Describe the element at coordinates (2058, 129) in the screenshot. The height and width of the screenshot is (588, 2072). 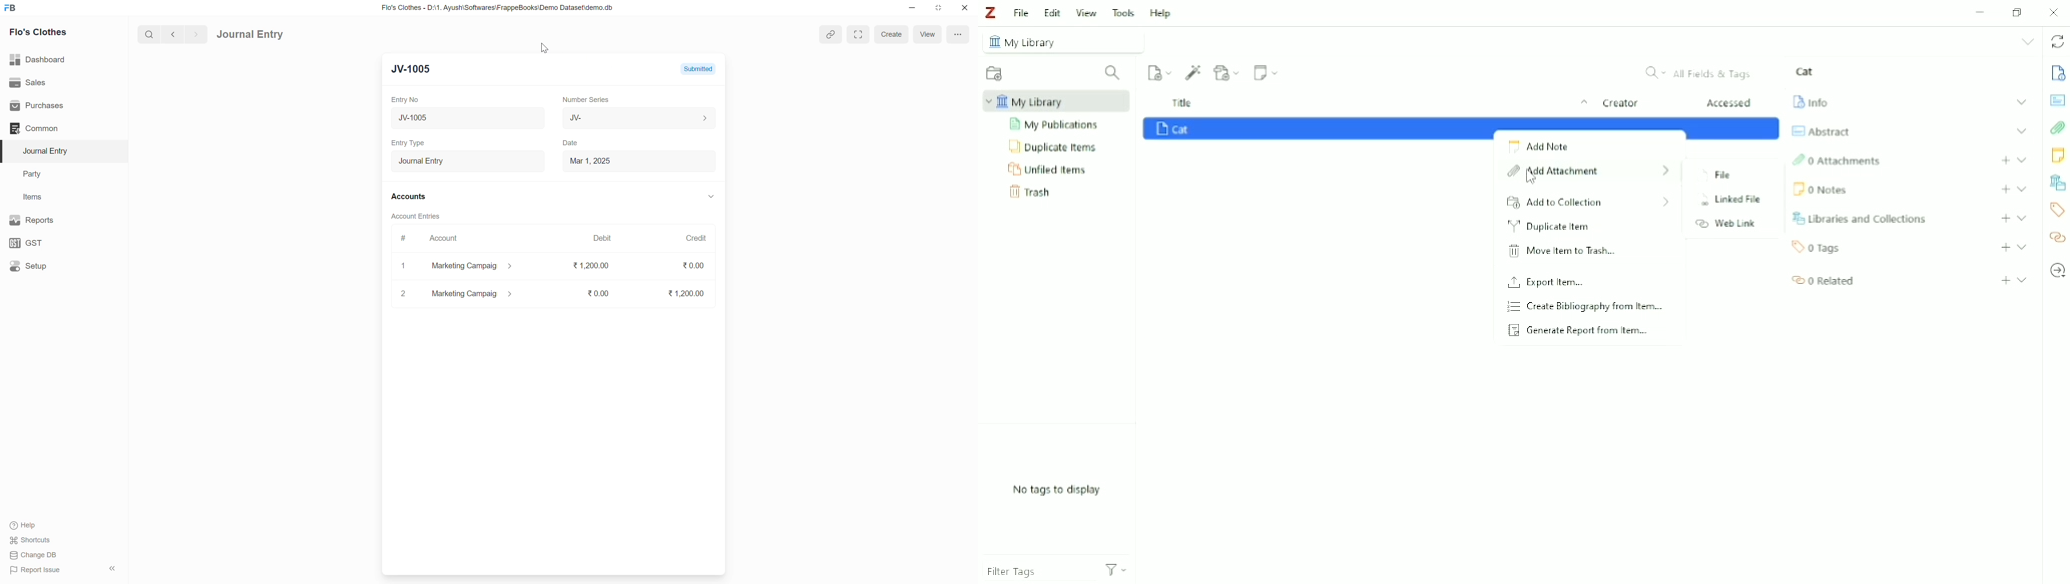
I see `Attachments` at that location.